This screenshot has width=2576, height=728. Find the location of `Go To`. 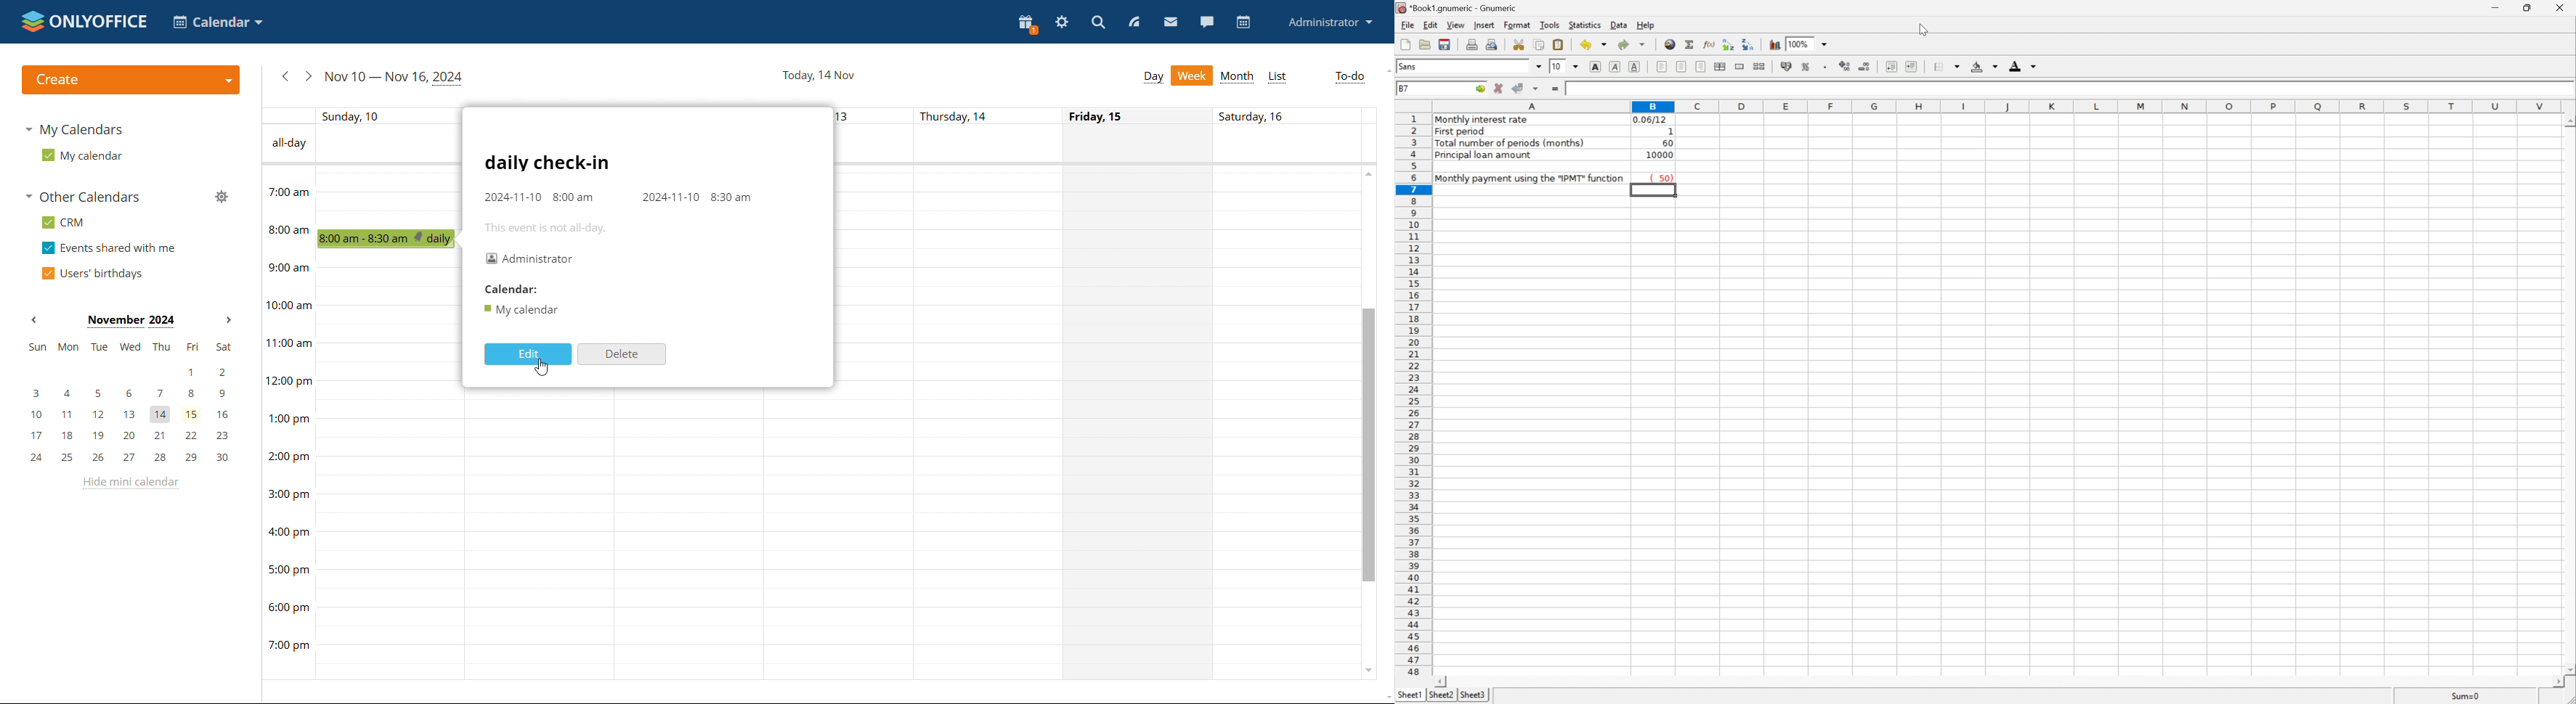

Go To is located at coordinates (1479, 89).